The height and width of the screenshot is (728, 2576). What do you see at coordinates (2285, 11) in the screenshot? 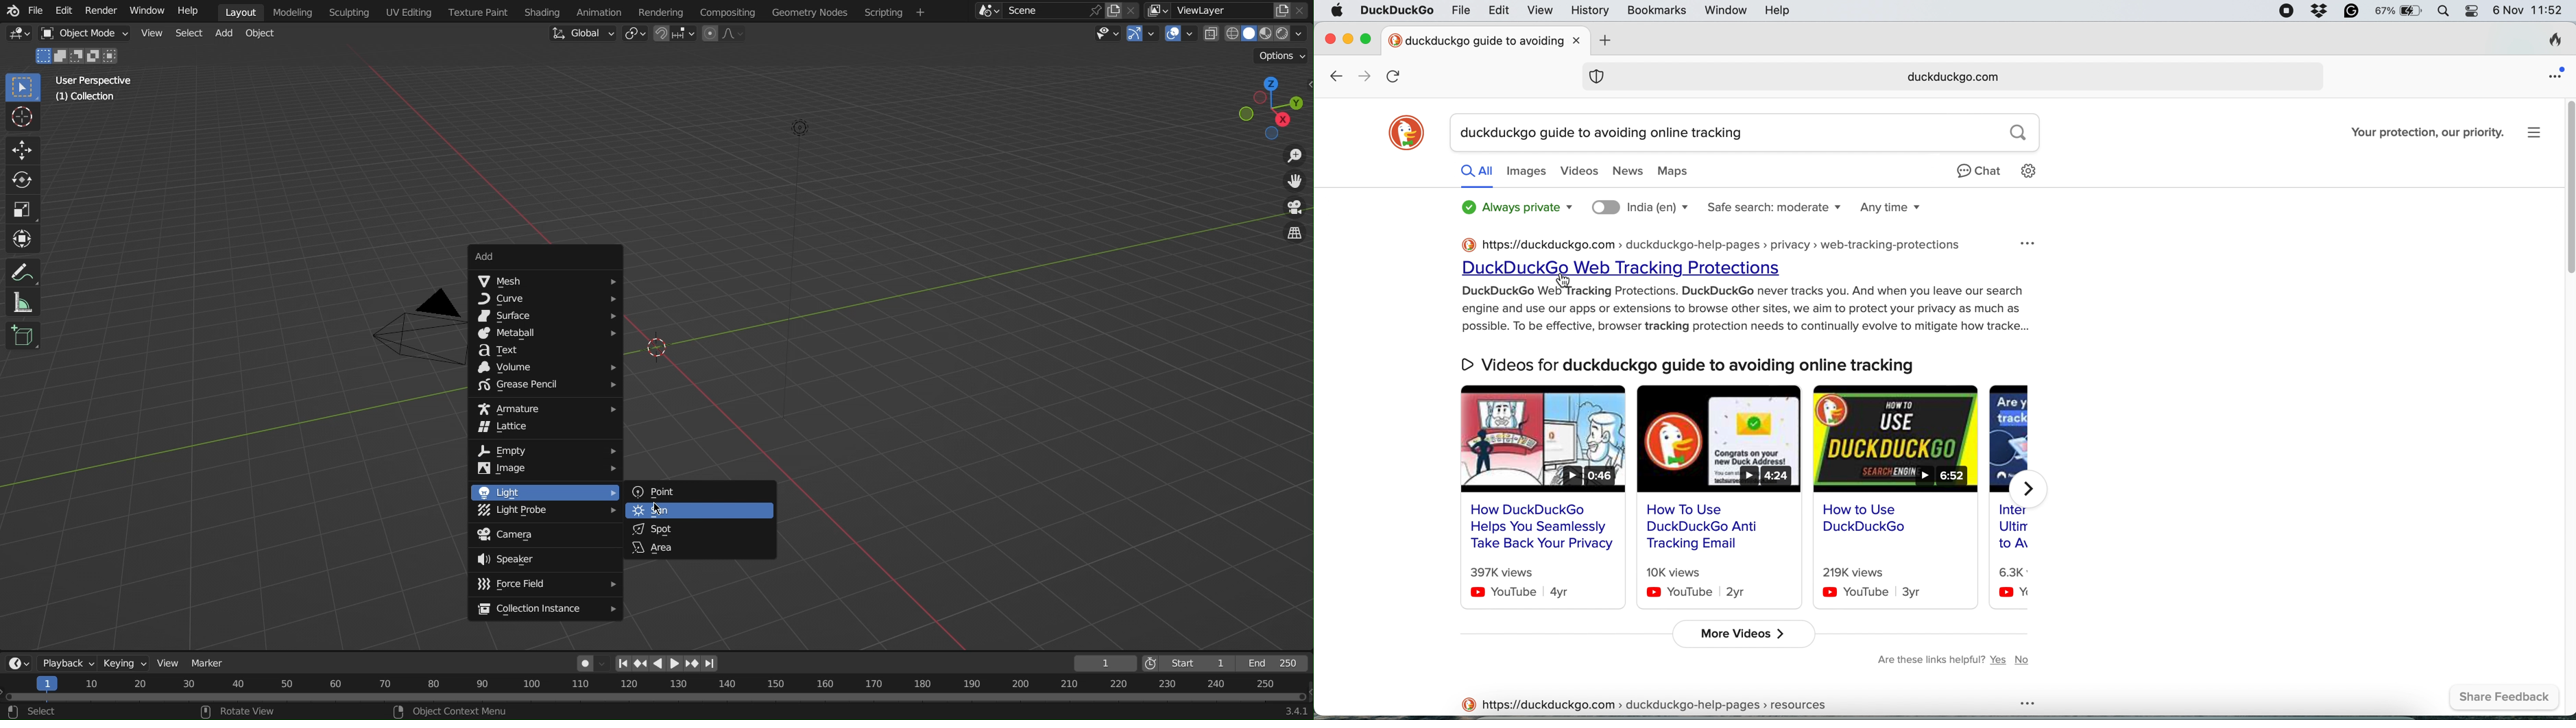
I see `screen recorder` at bounding box center [2285, 11].